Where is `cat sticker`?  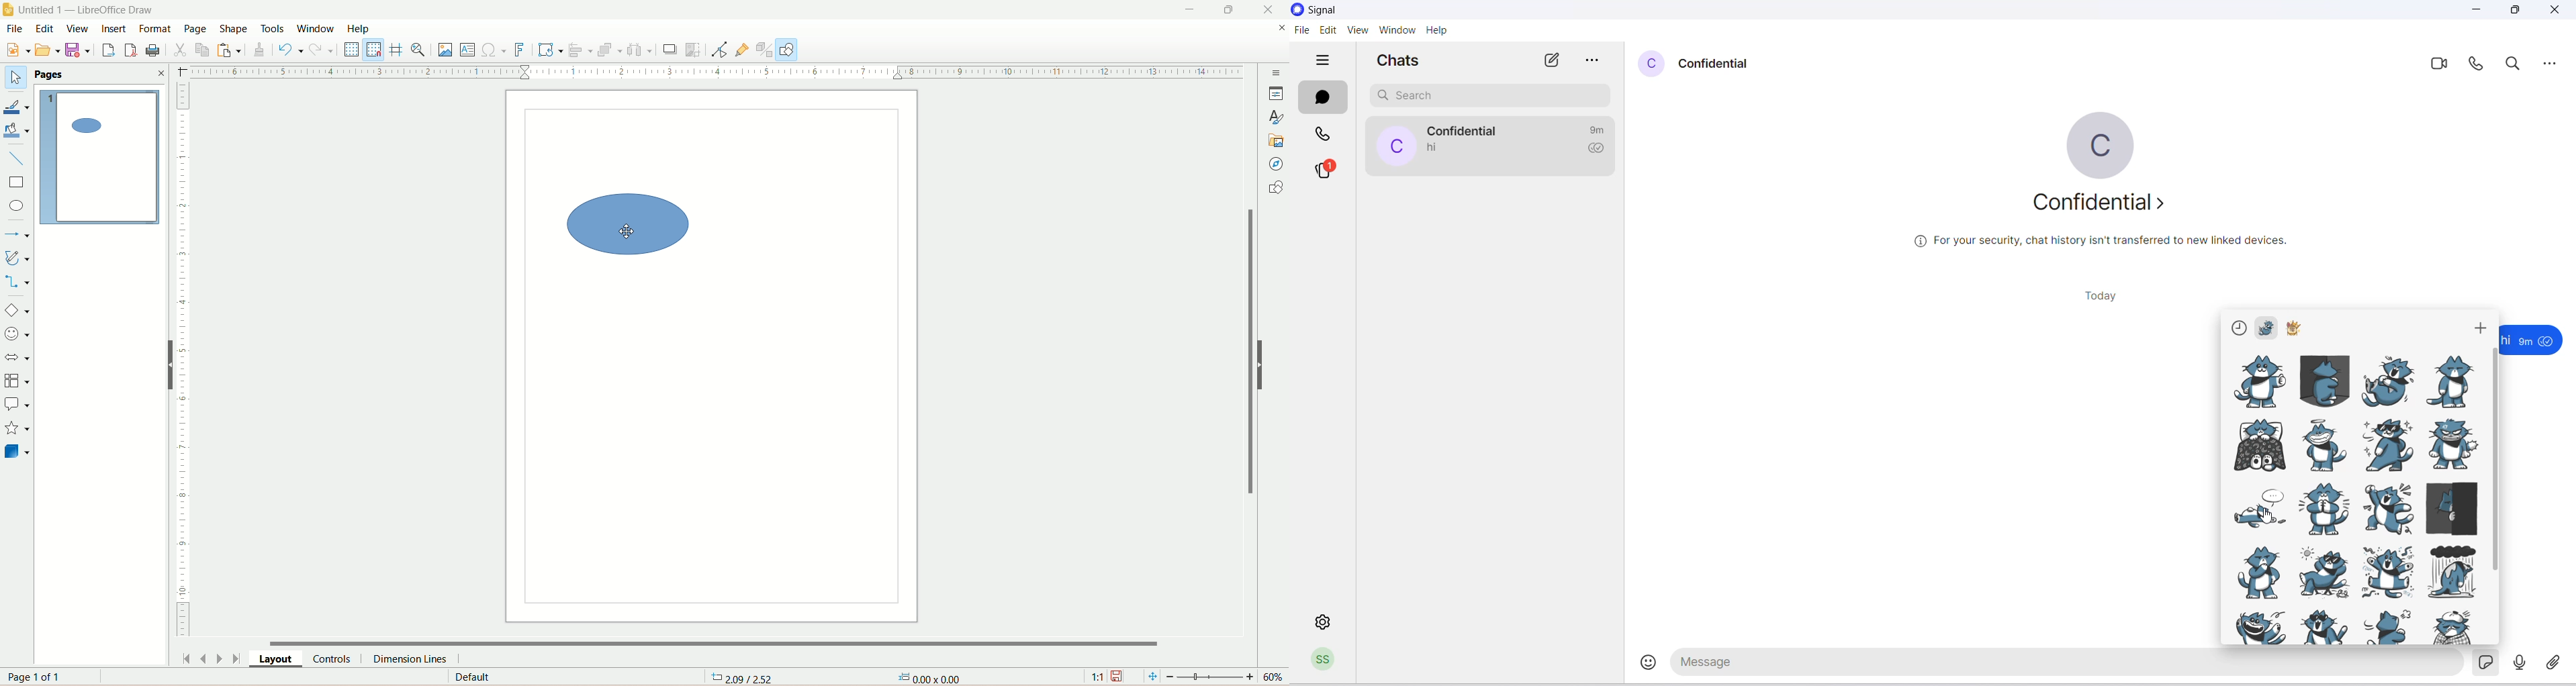
cat sticker is located at coordinates (2268, 326).